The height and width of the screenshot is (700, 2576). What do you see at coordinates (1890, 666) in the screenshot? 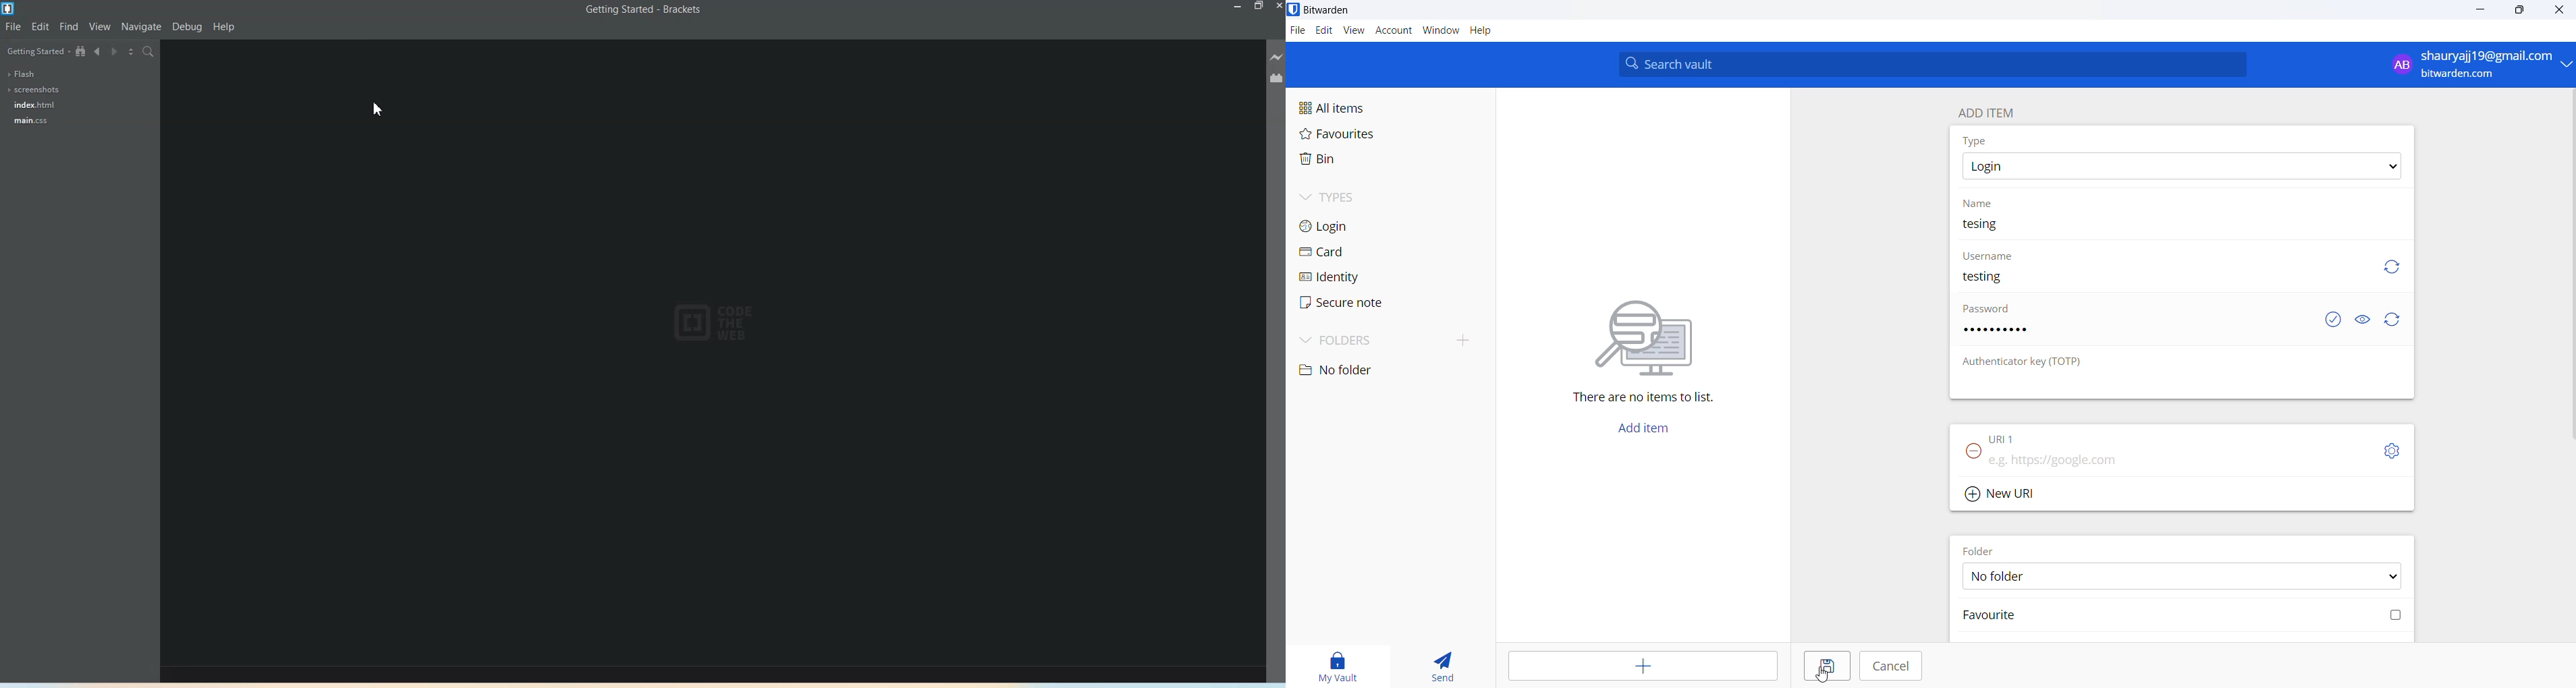
I see `cancel` at bounding box center [1890, 666].